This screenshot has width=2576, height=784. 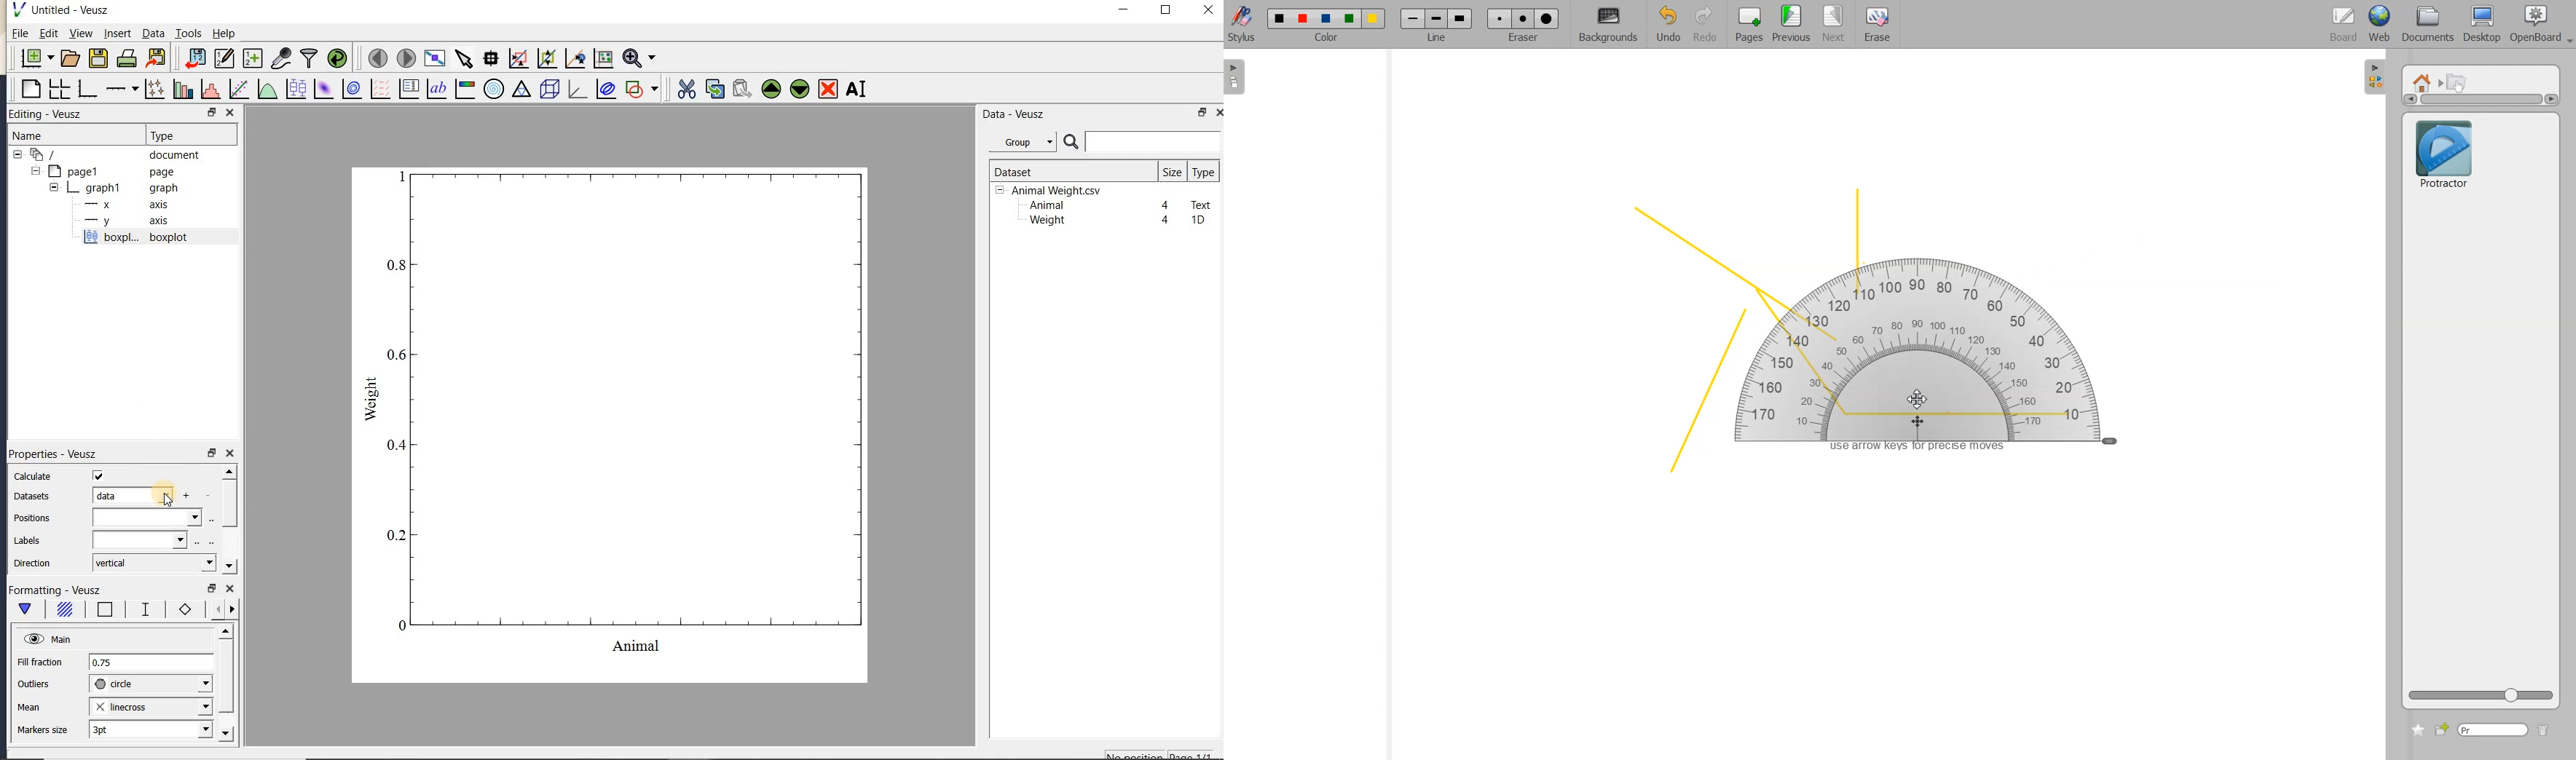 I want to click on edit and enter new datasets, so click(x=224, y=58).